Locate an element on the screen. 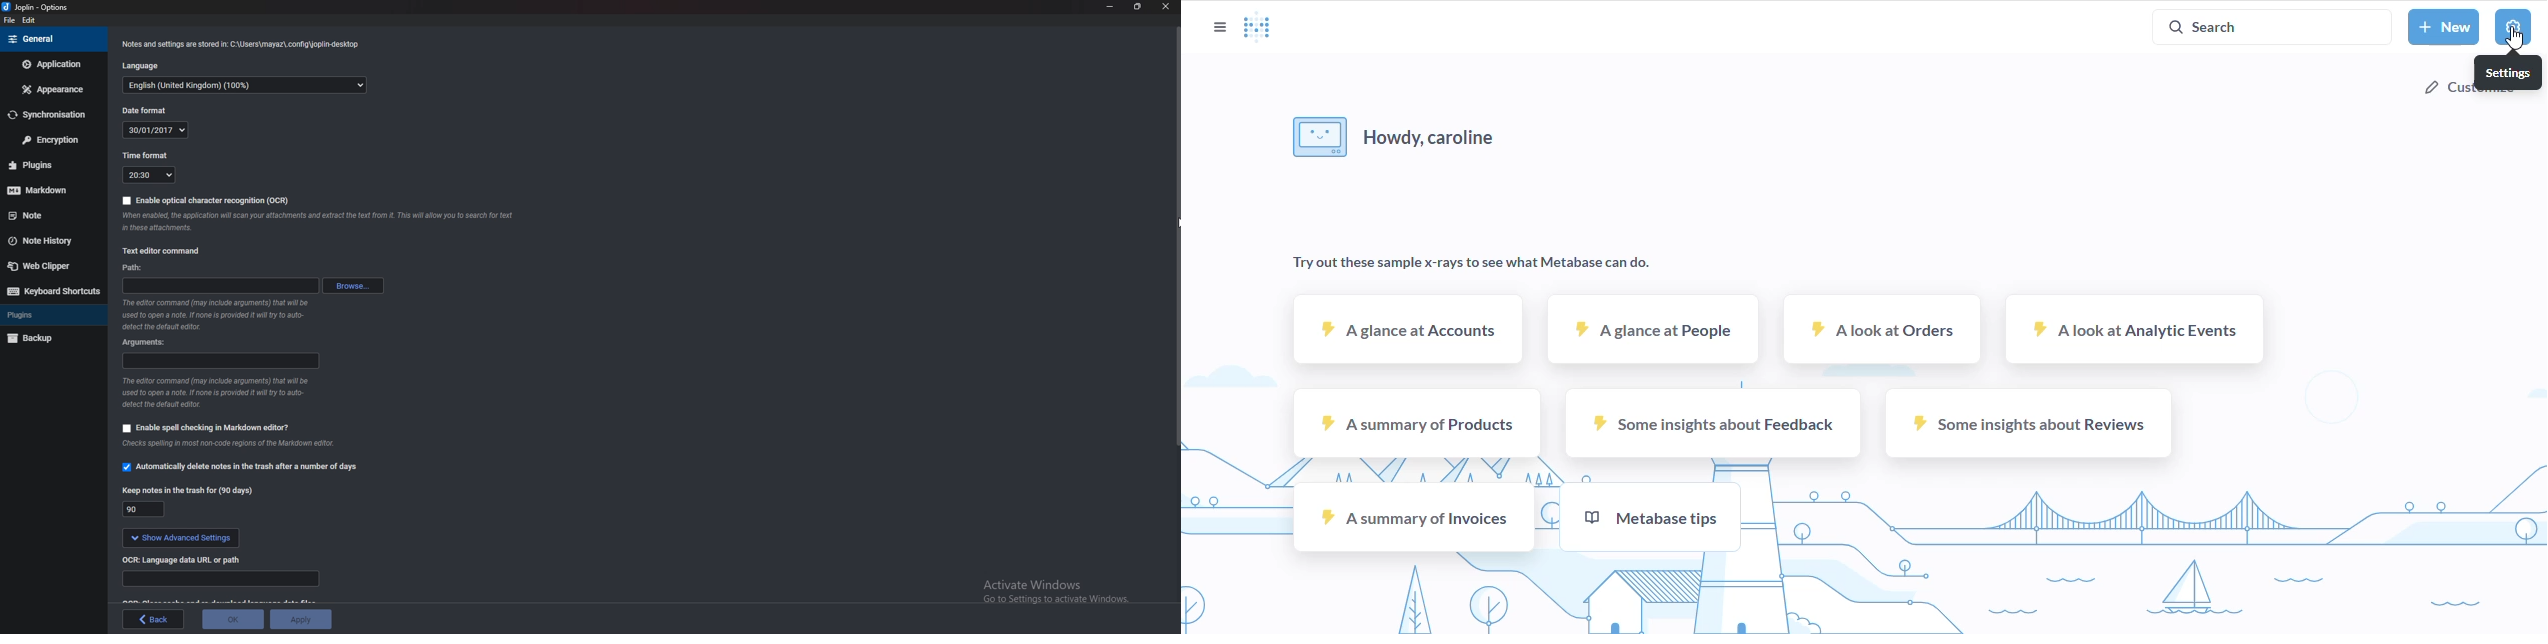  ok is located at coordinates (233, 620).